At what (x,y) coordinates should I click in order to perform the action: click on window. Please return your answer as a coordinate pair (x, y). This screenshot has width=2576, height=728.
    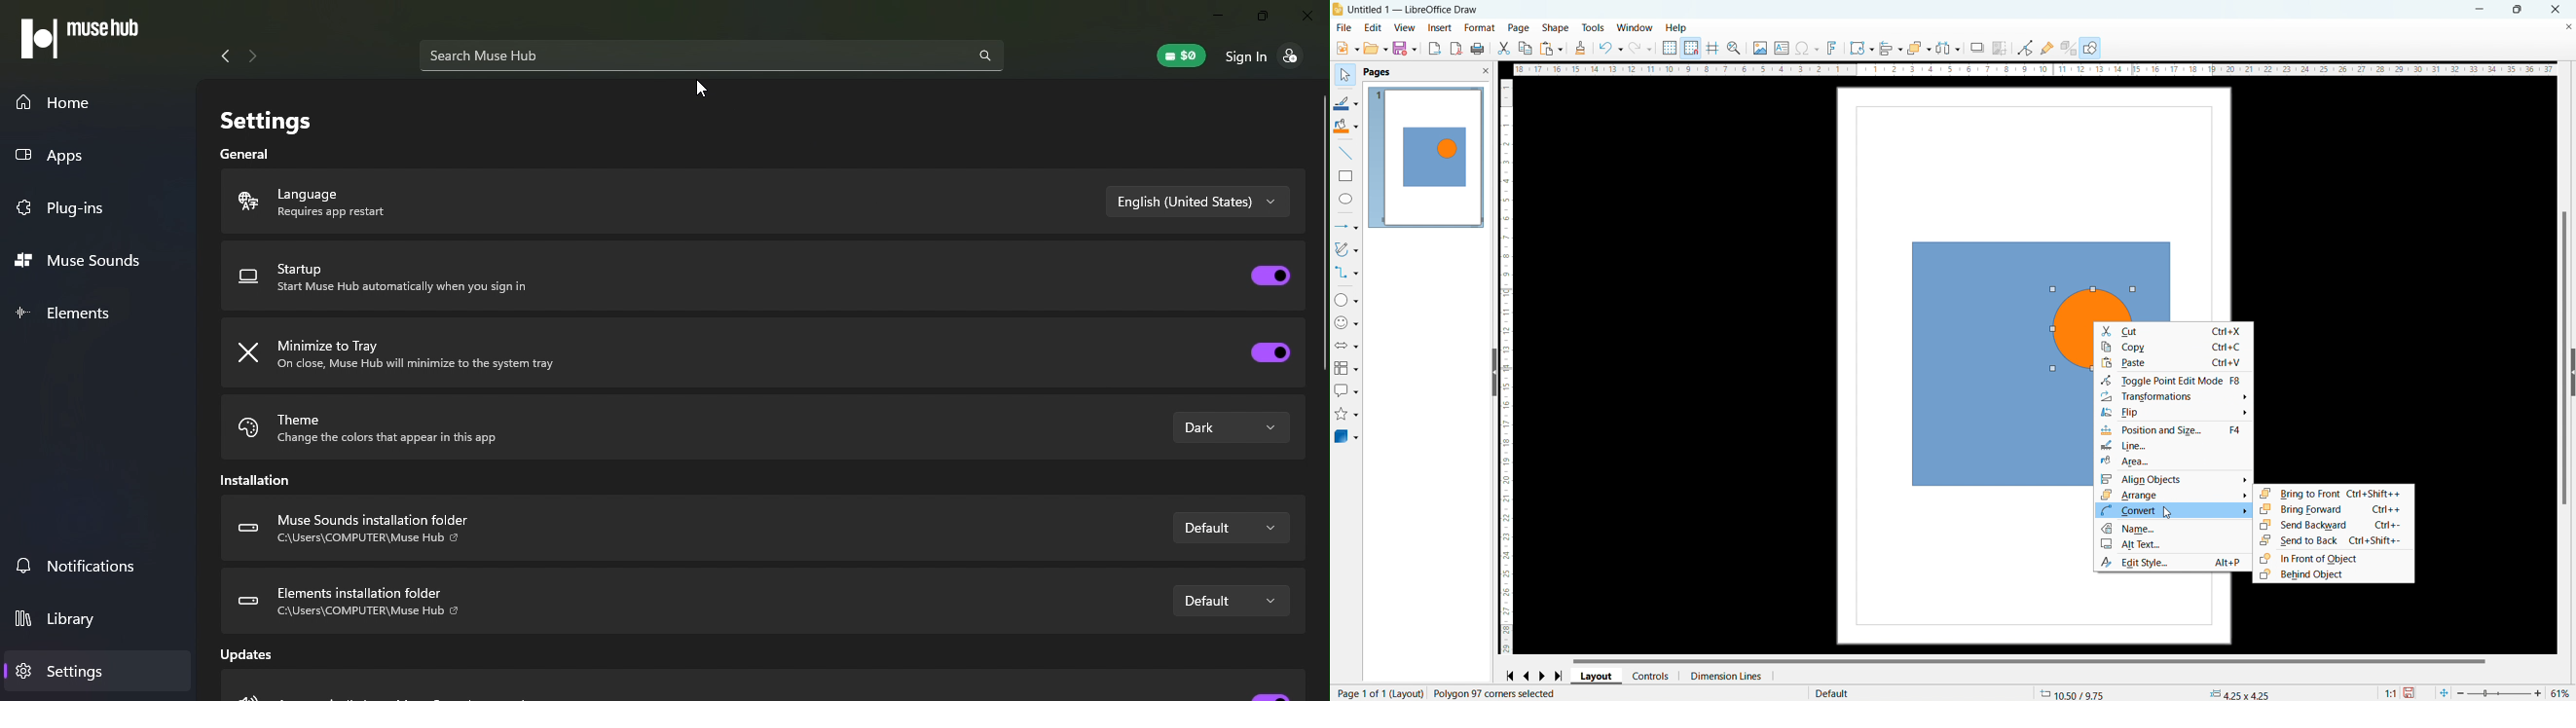
    Looking at the image, I should click on (1634, 28).